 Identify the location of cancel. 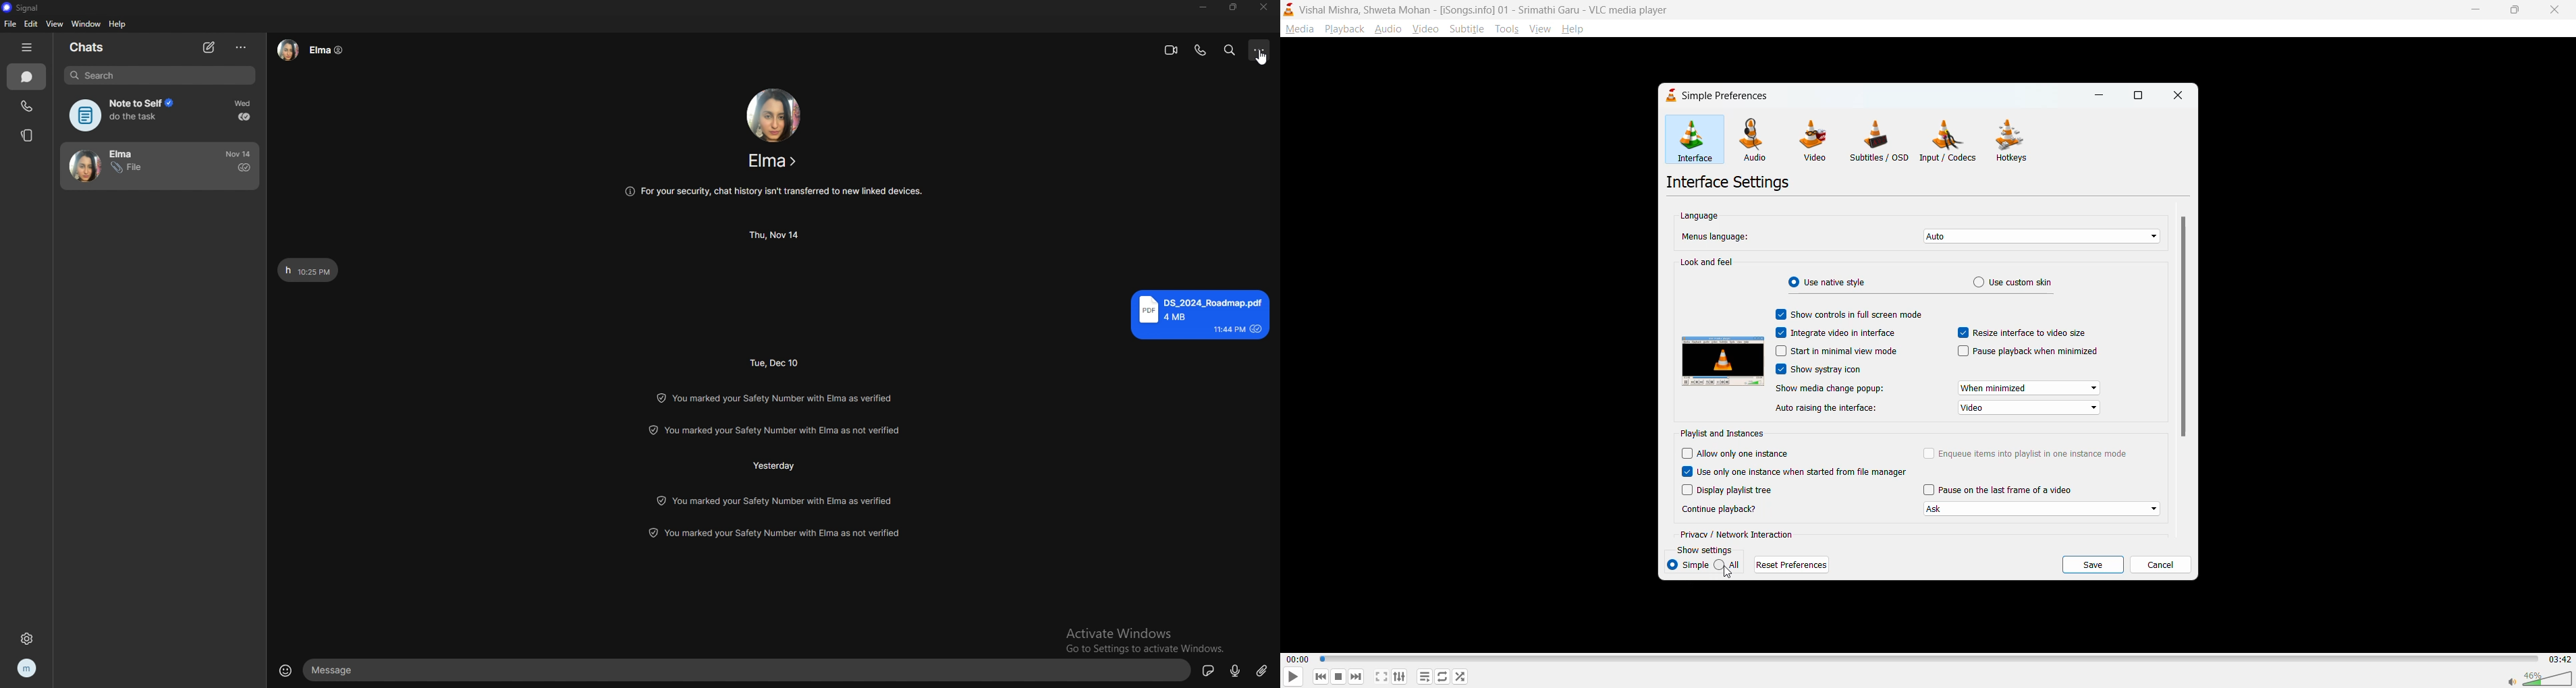
(2160, 567).